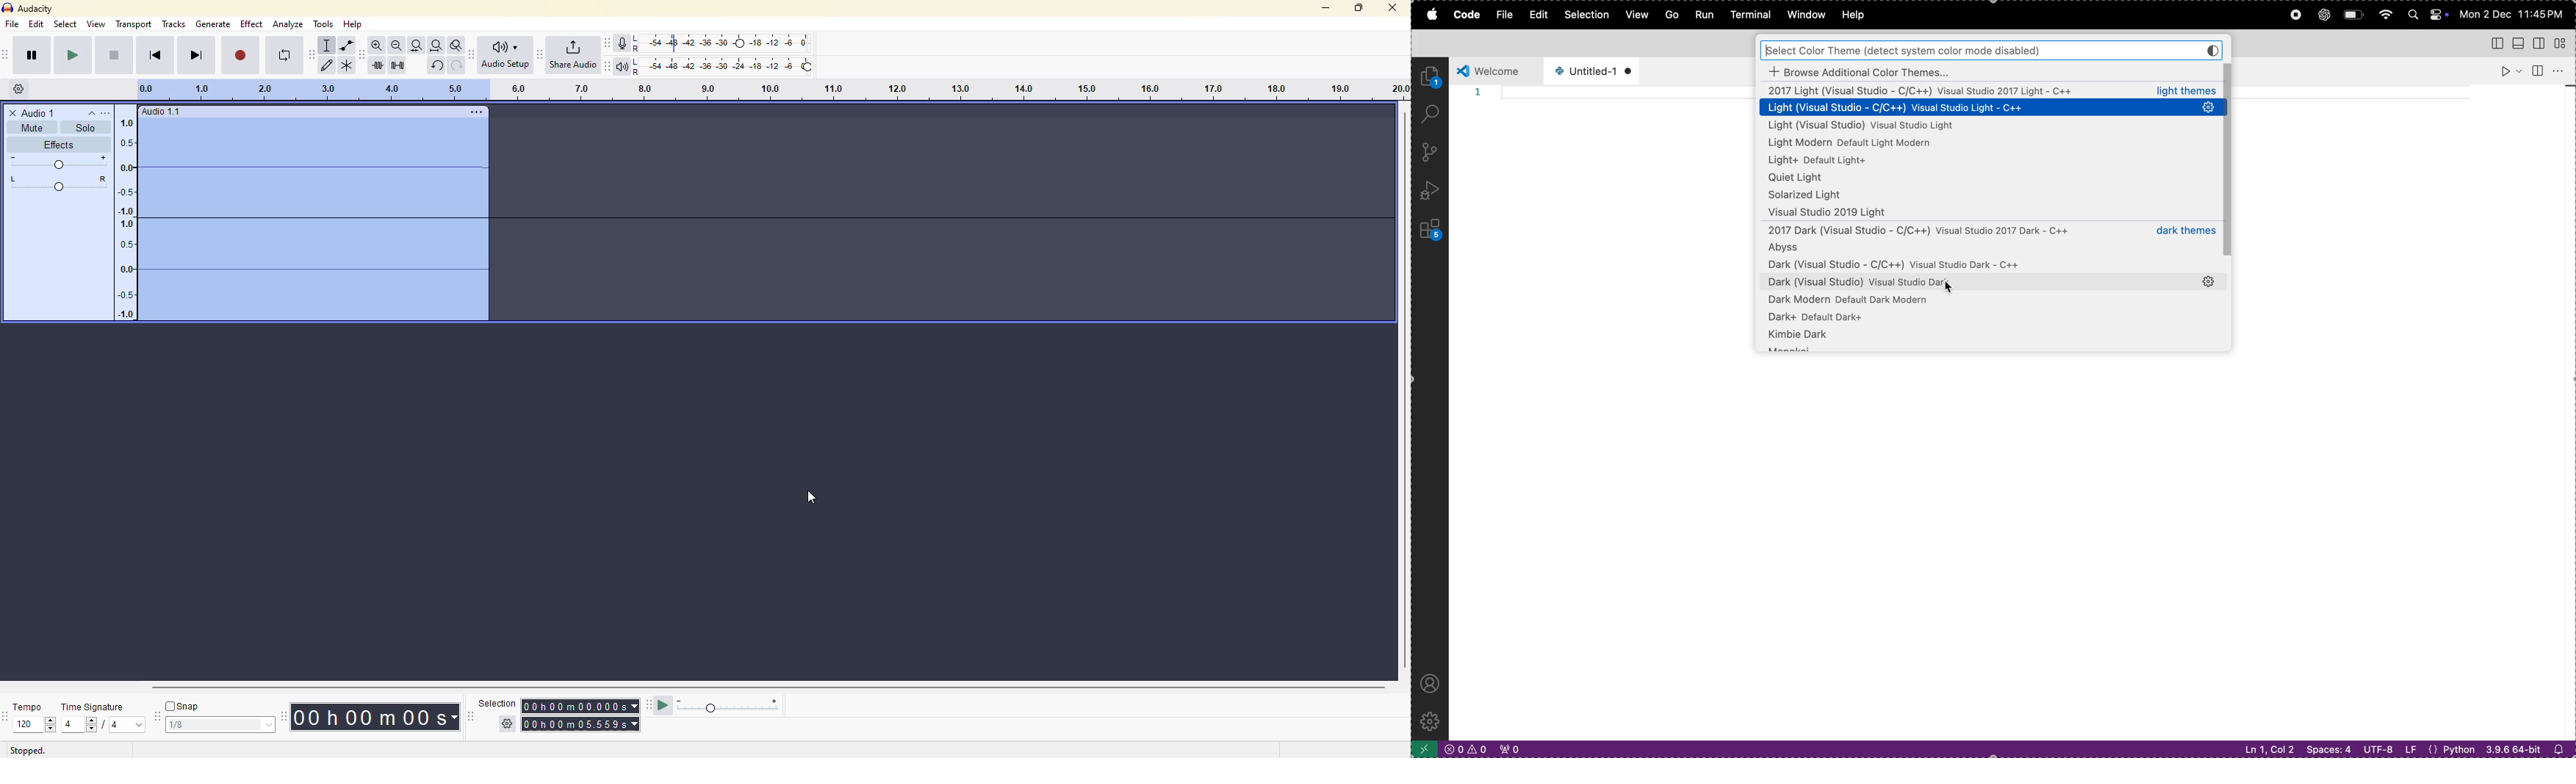 Image resolution: width=2576 pixels, height=784 pixels. What do you see at coordinates (396, 64) in the screenshot?
I see `silence audio selection` at bounding box center [396, 64].